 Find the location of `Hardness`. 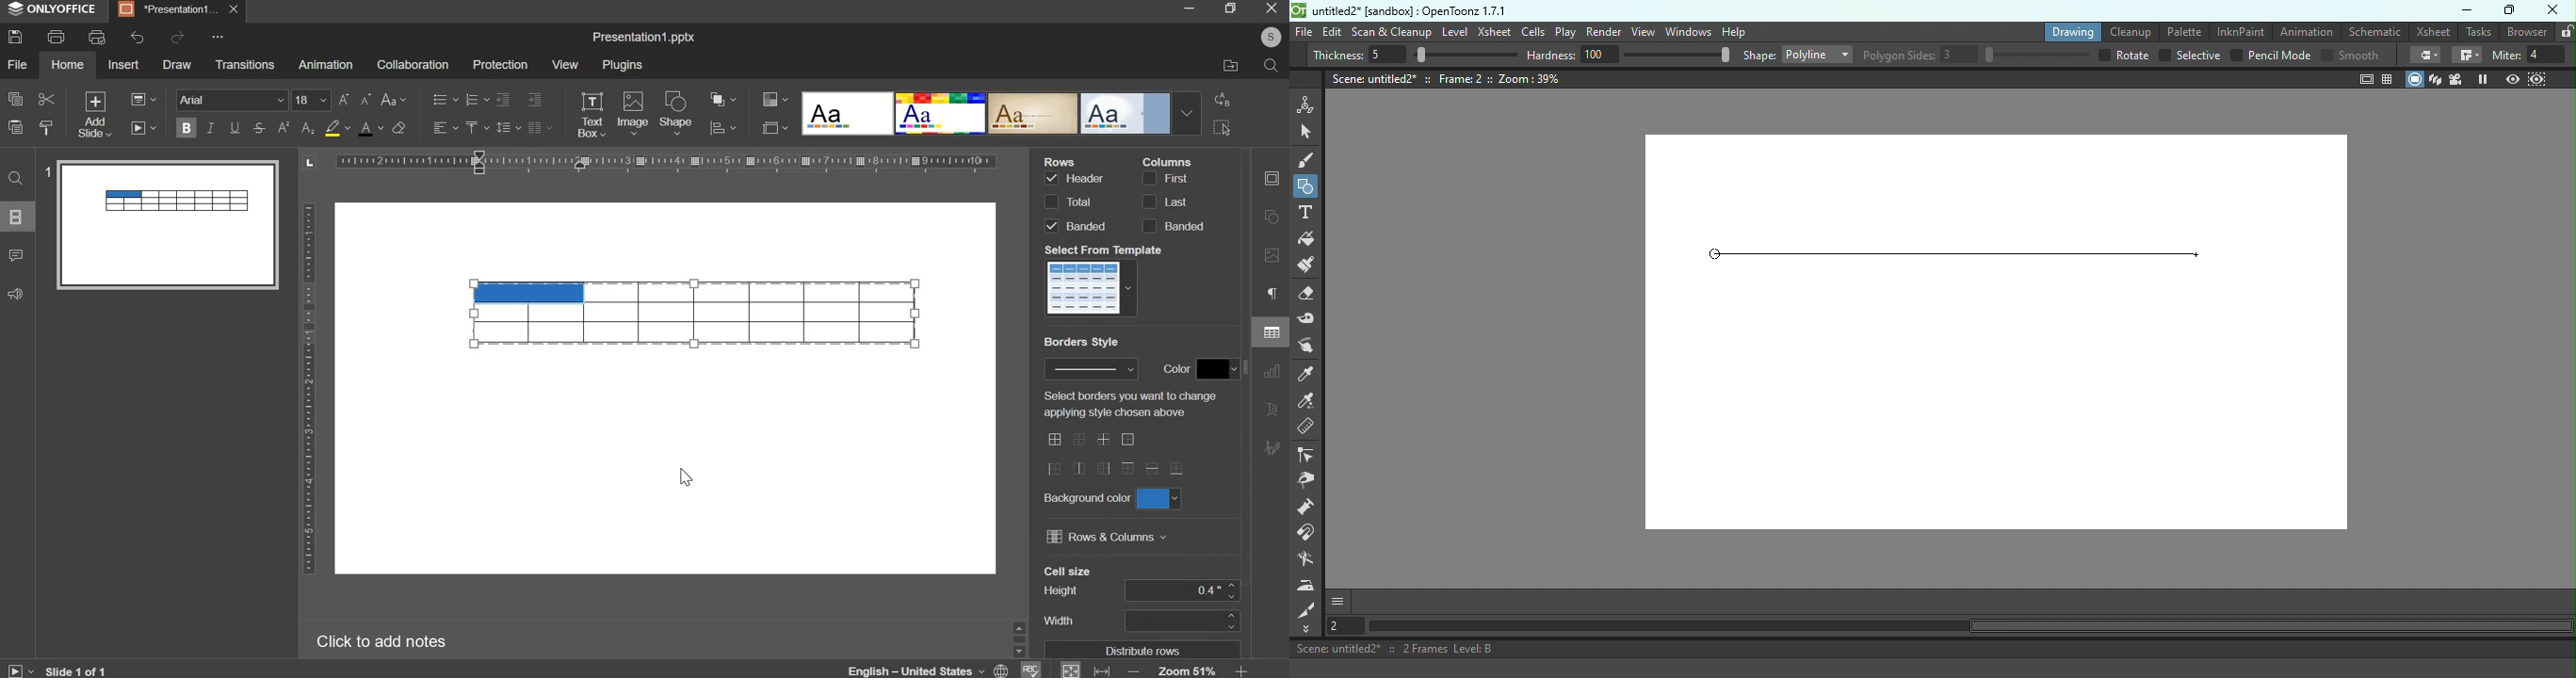

Hardness is located at coordinates (1629, 56).